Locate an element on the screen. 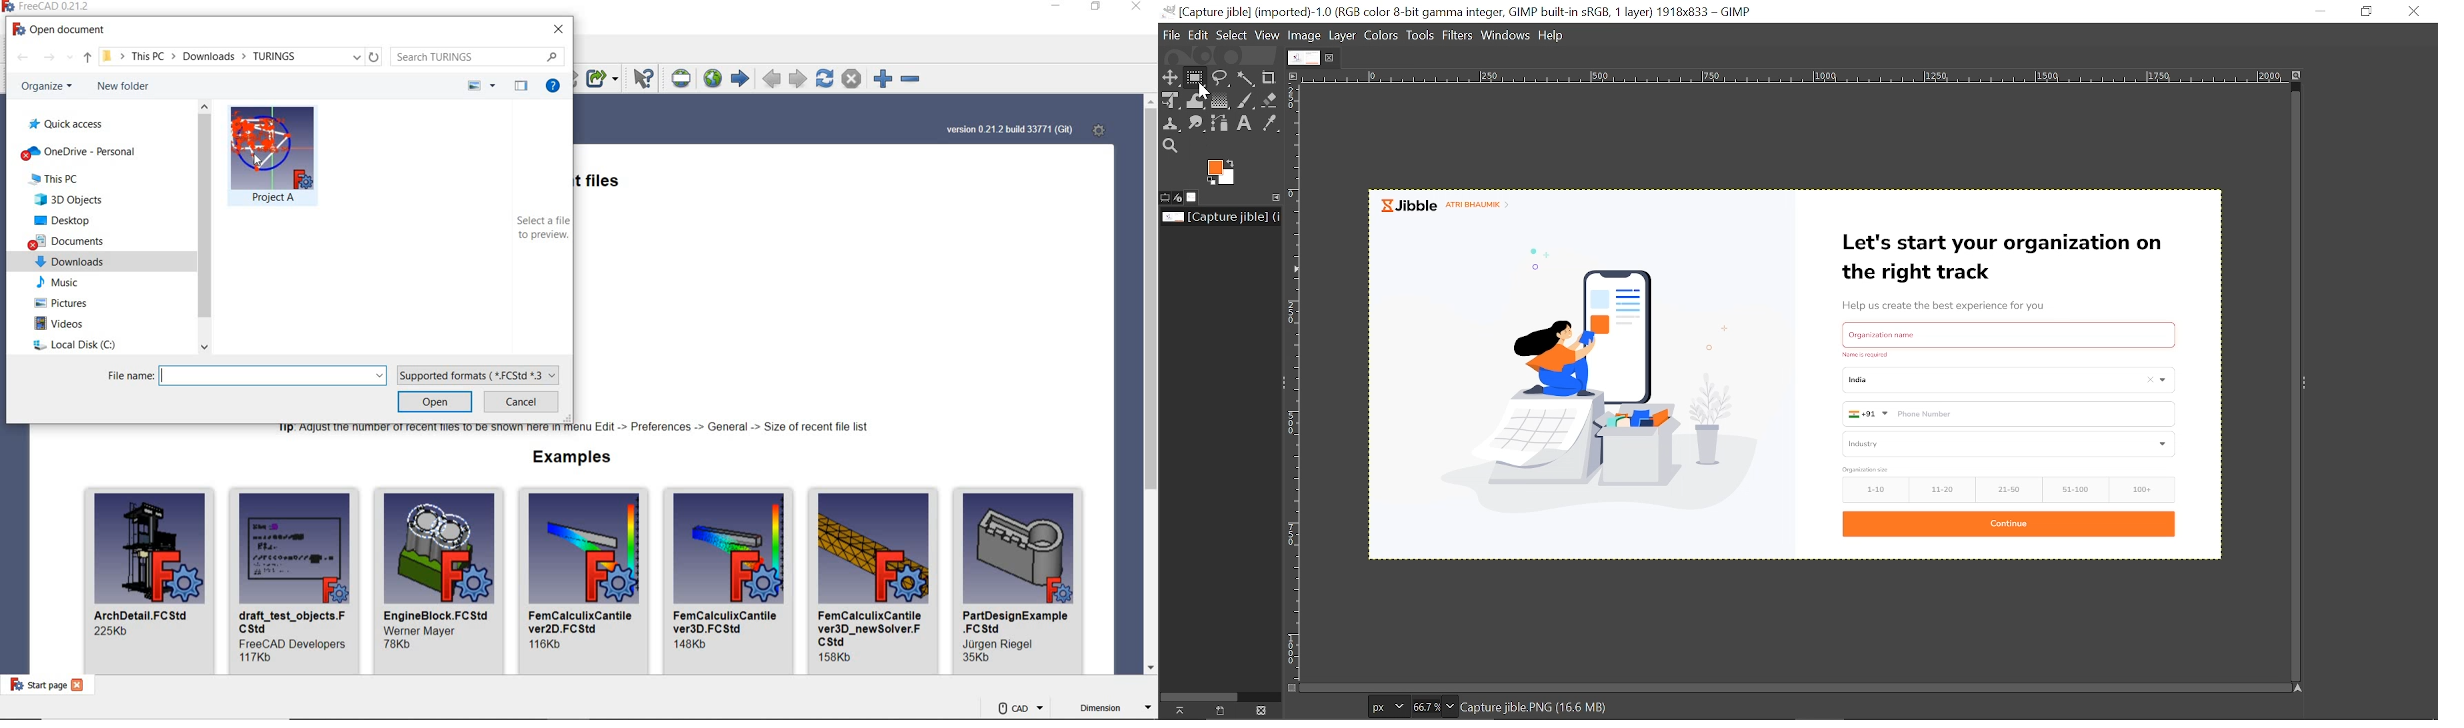 Image resolution: width=2464 pixels, height=728 pixels. vertical ruler is located at coordinates (1300, 383).